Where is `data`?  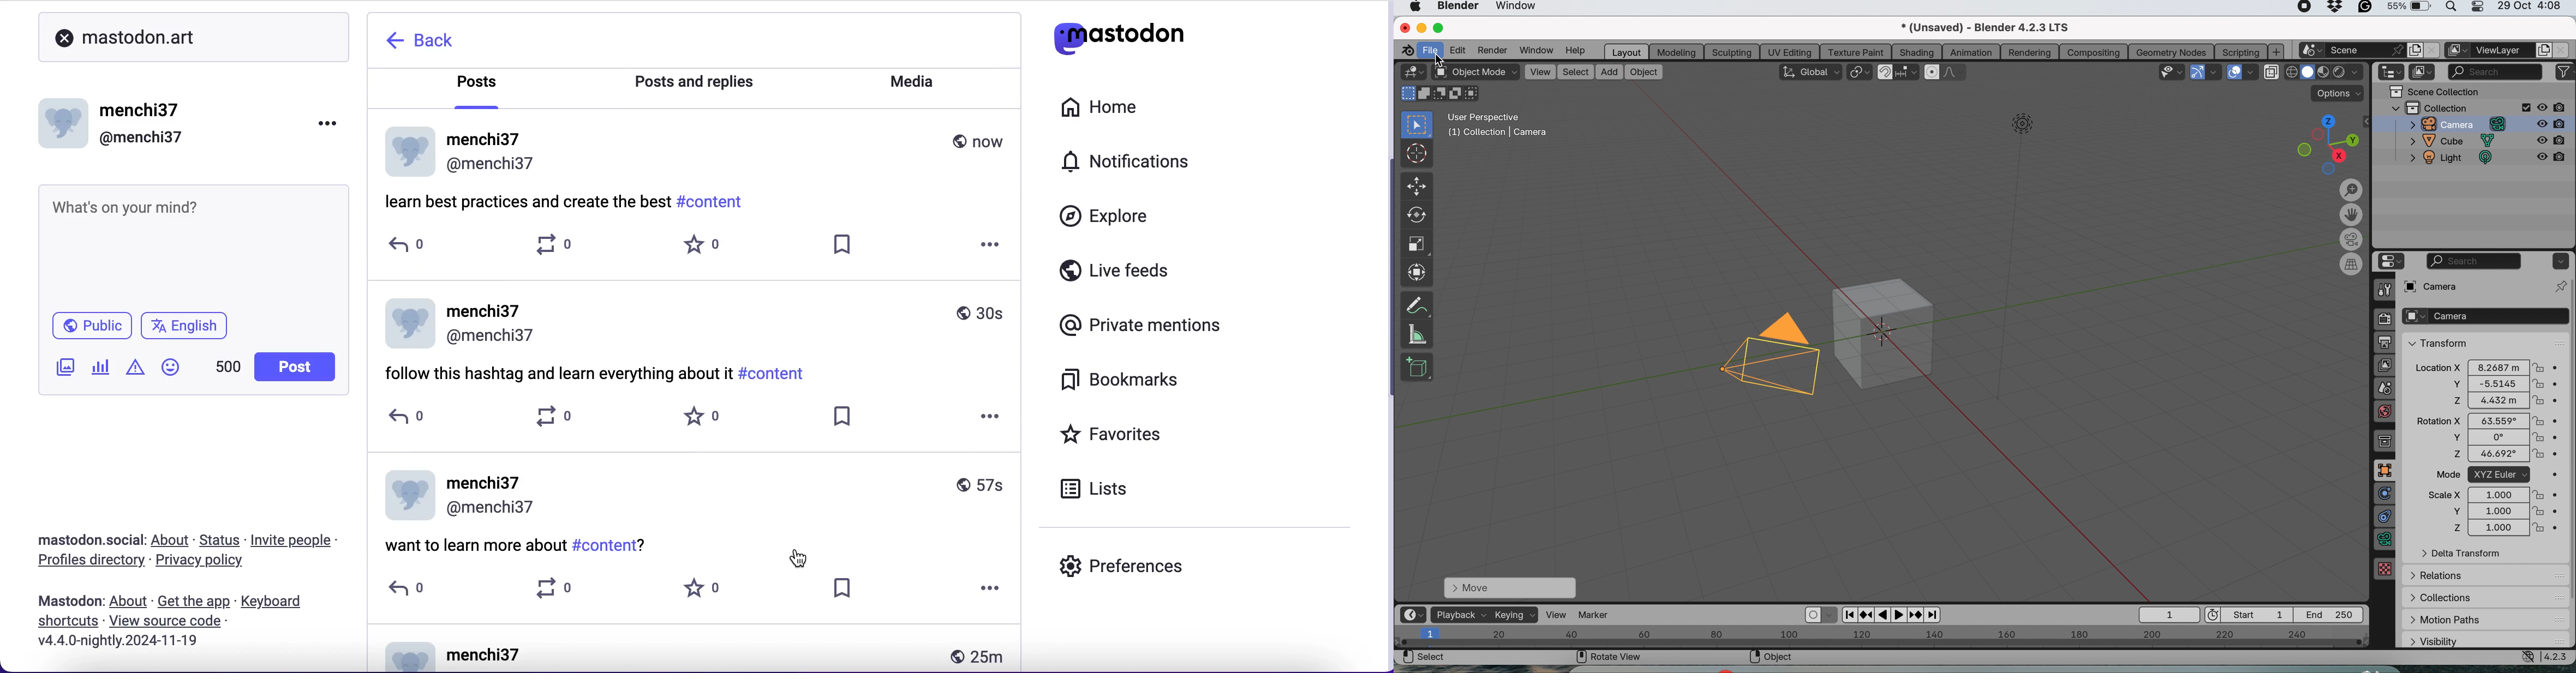 data is located at coordinates (2382, 540).